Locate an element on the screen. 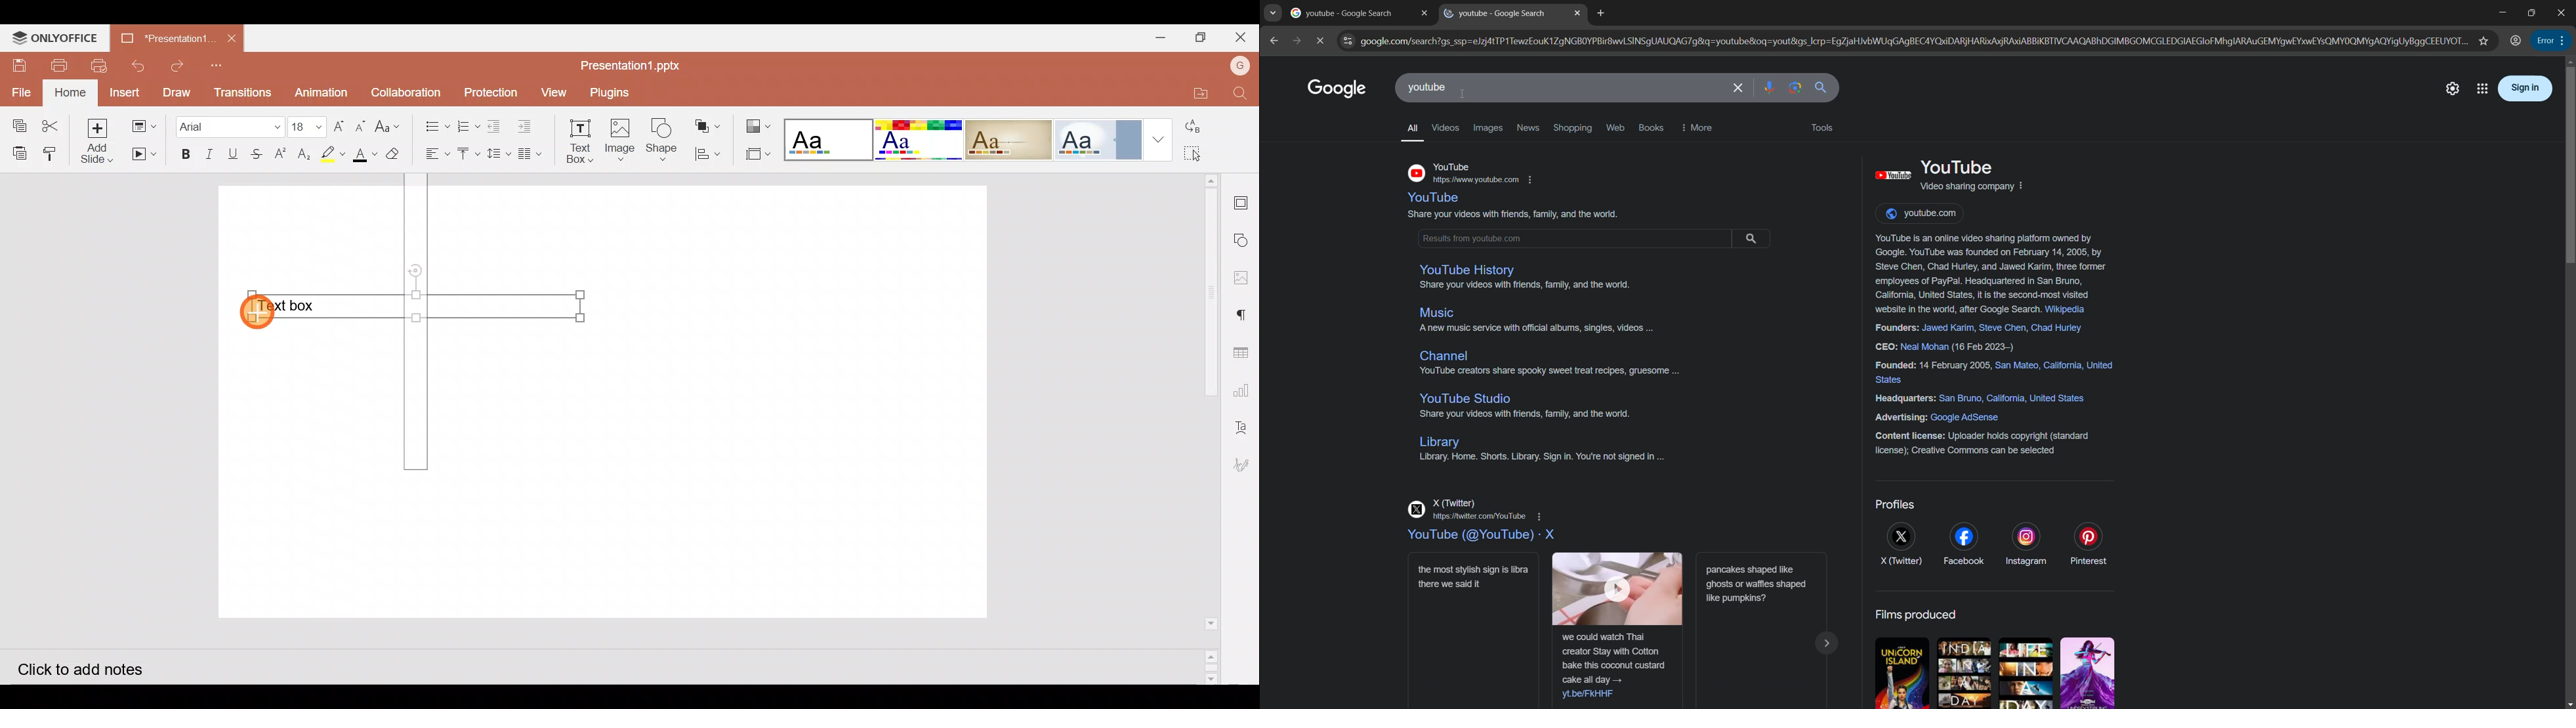 This screenshot has width=2576, height=728. Text Art settings is located at coordinates (1243, 426).